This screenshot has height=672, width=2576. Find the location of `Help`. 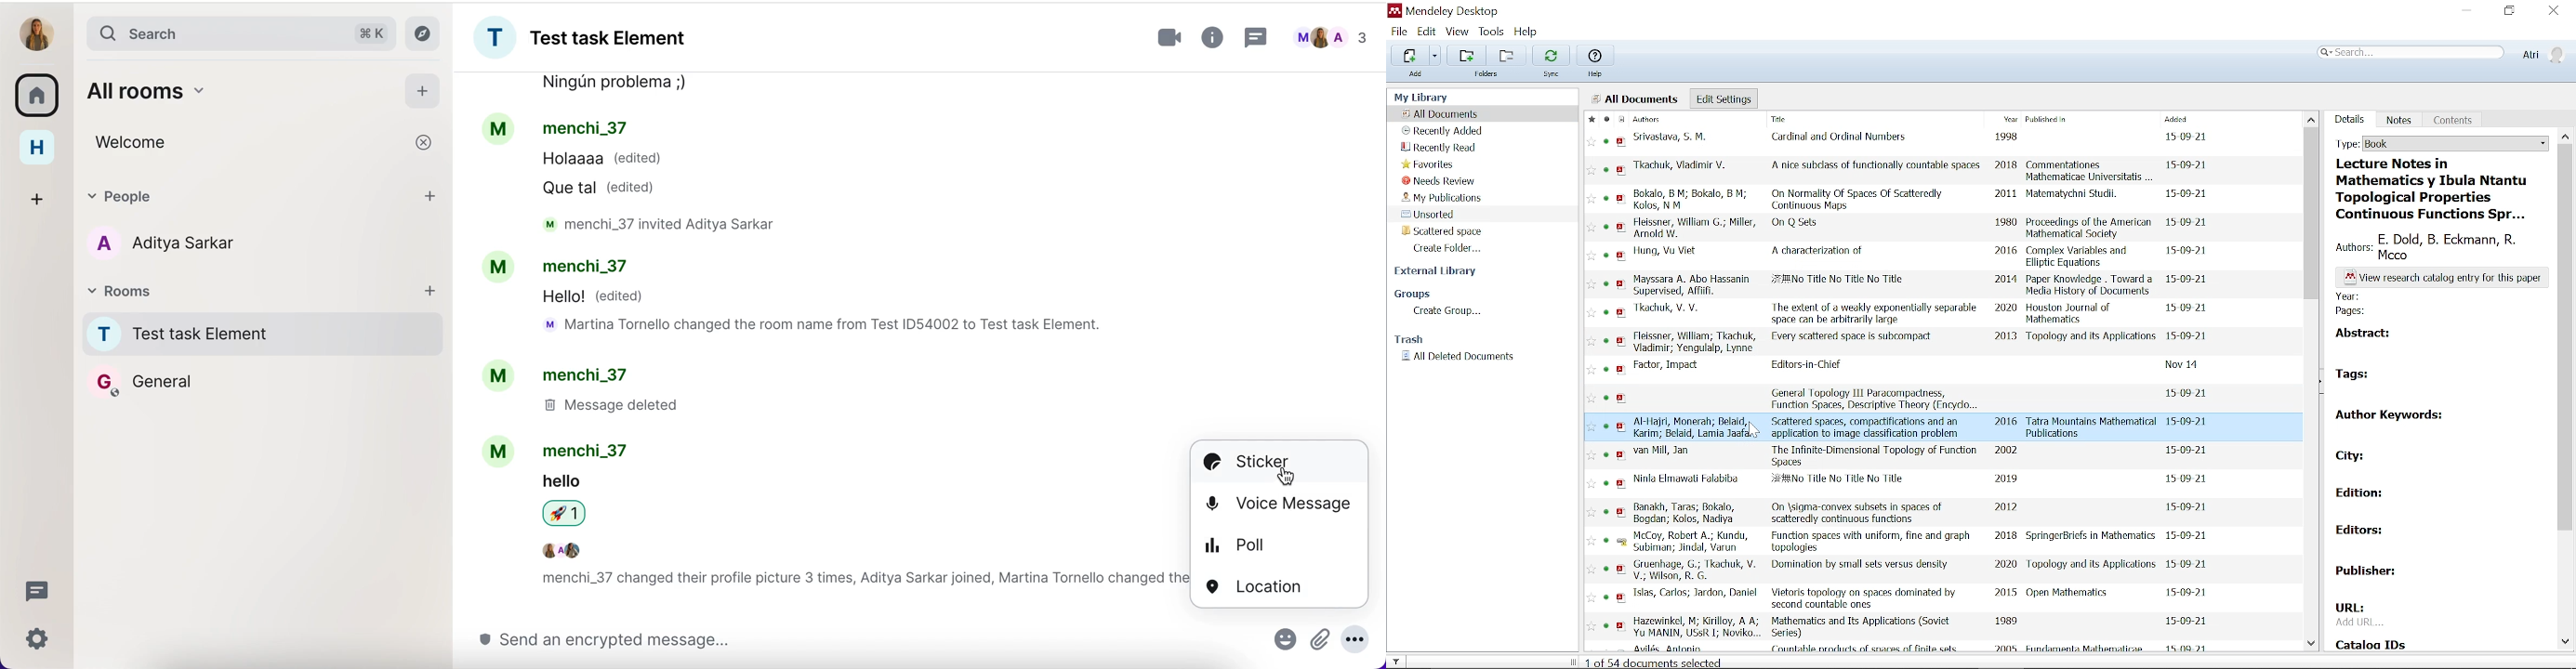

Help is located at coordinates (1529, 33).